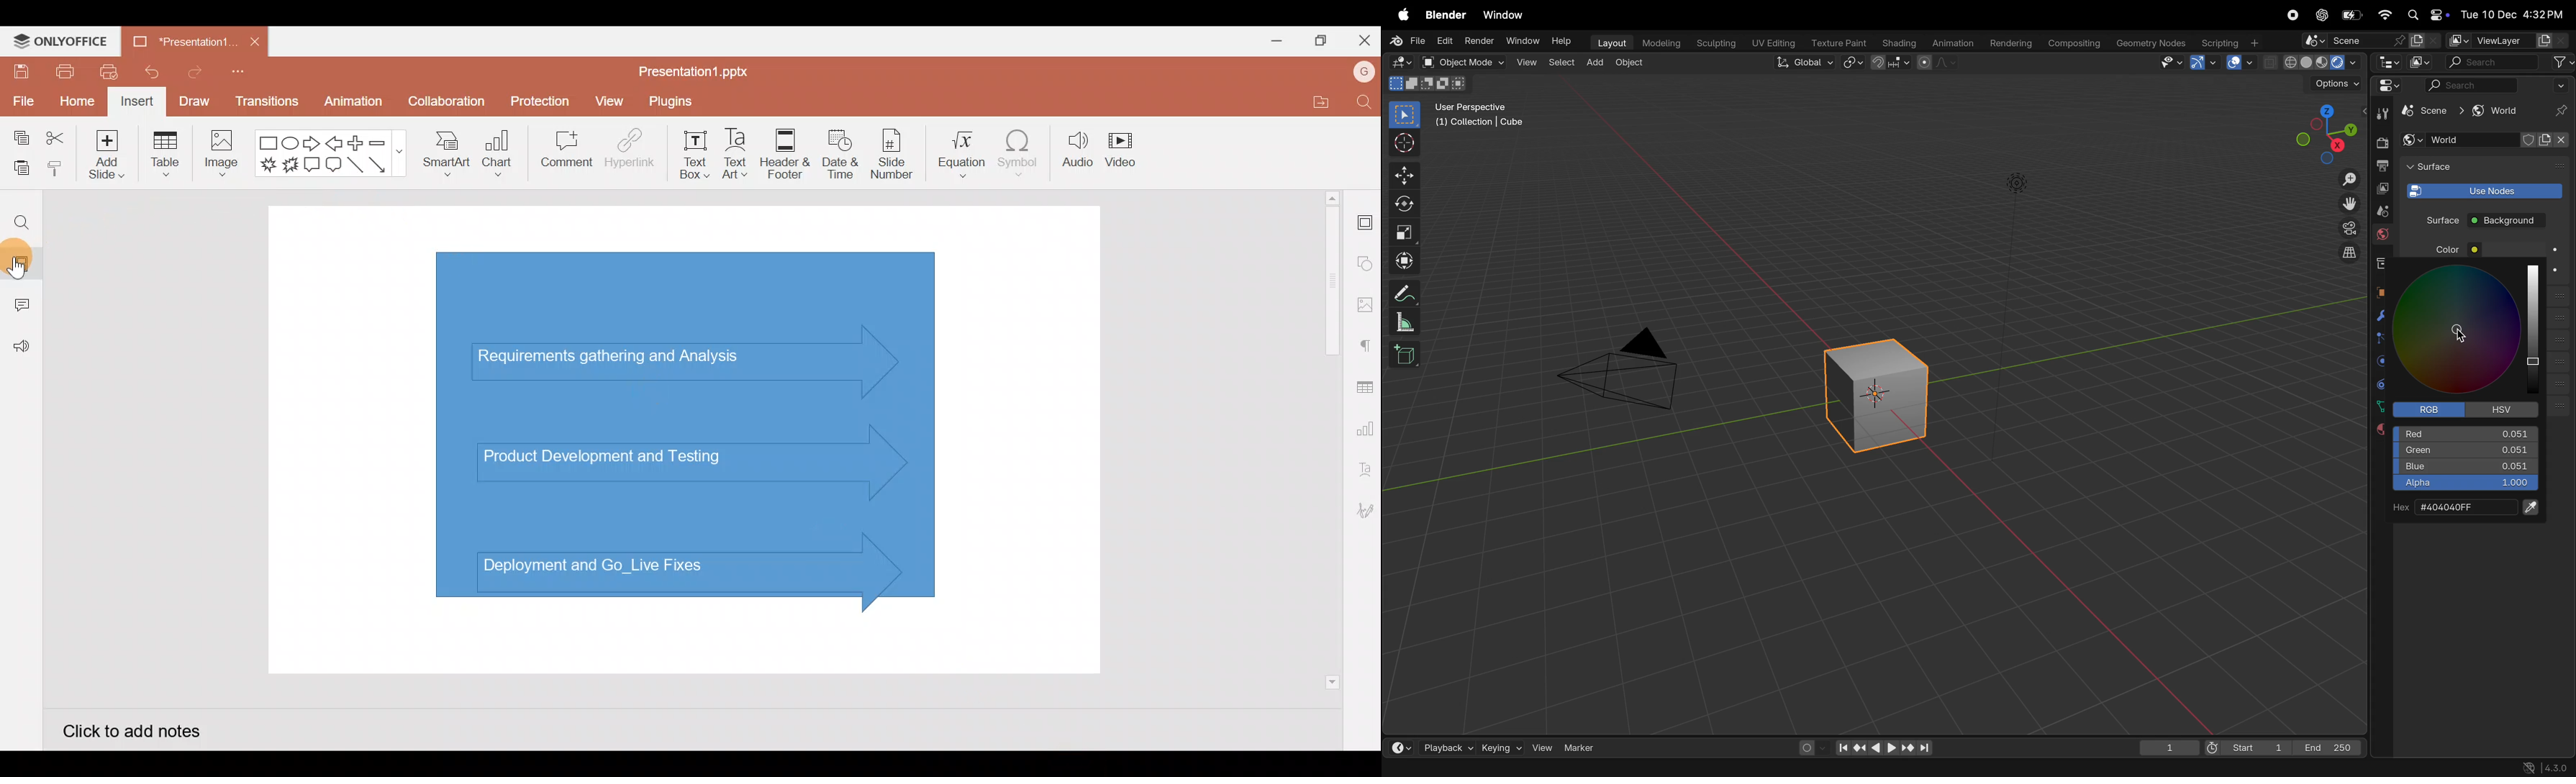 This screenshot has height=784, width=2576. Describe the element at coordinates (2010, 43) in the screenshot. I see `Rendering` at that location.